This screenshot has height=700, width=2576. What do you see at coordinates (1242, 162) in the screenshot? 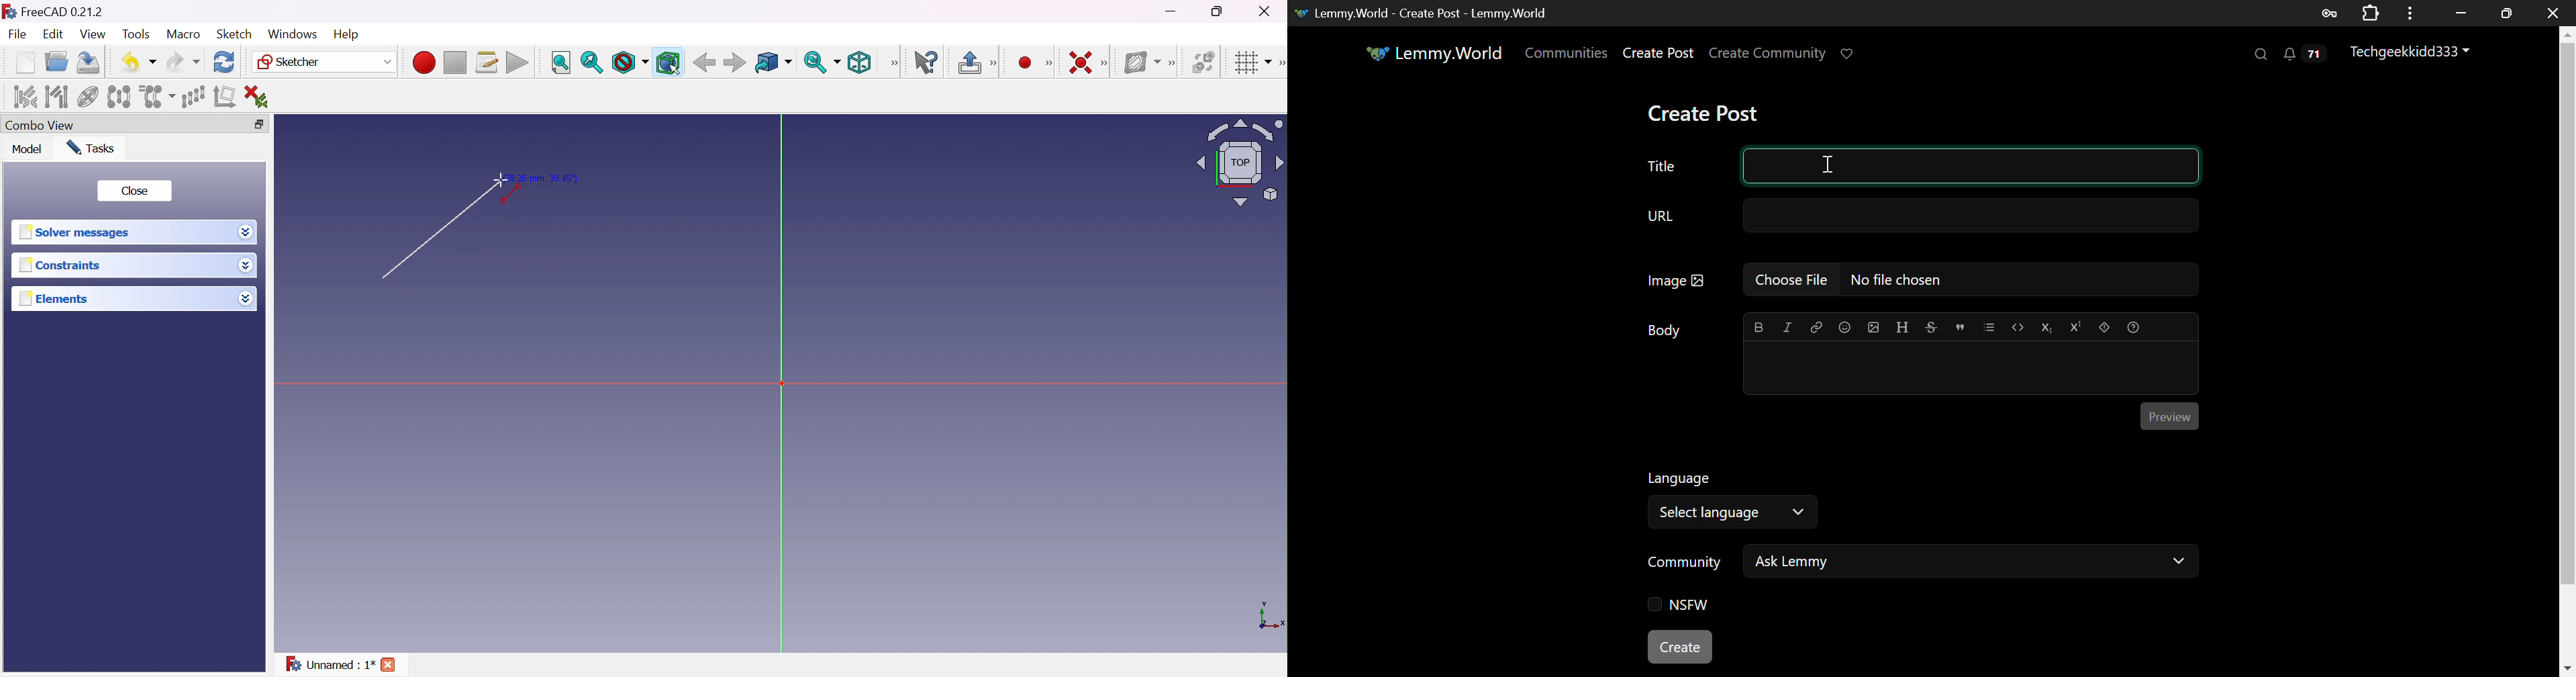
I see `Viewing angle` at bounding box center [1242, 162].